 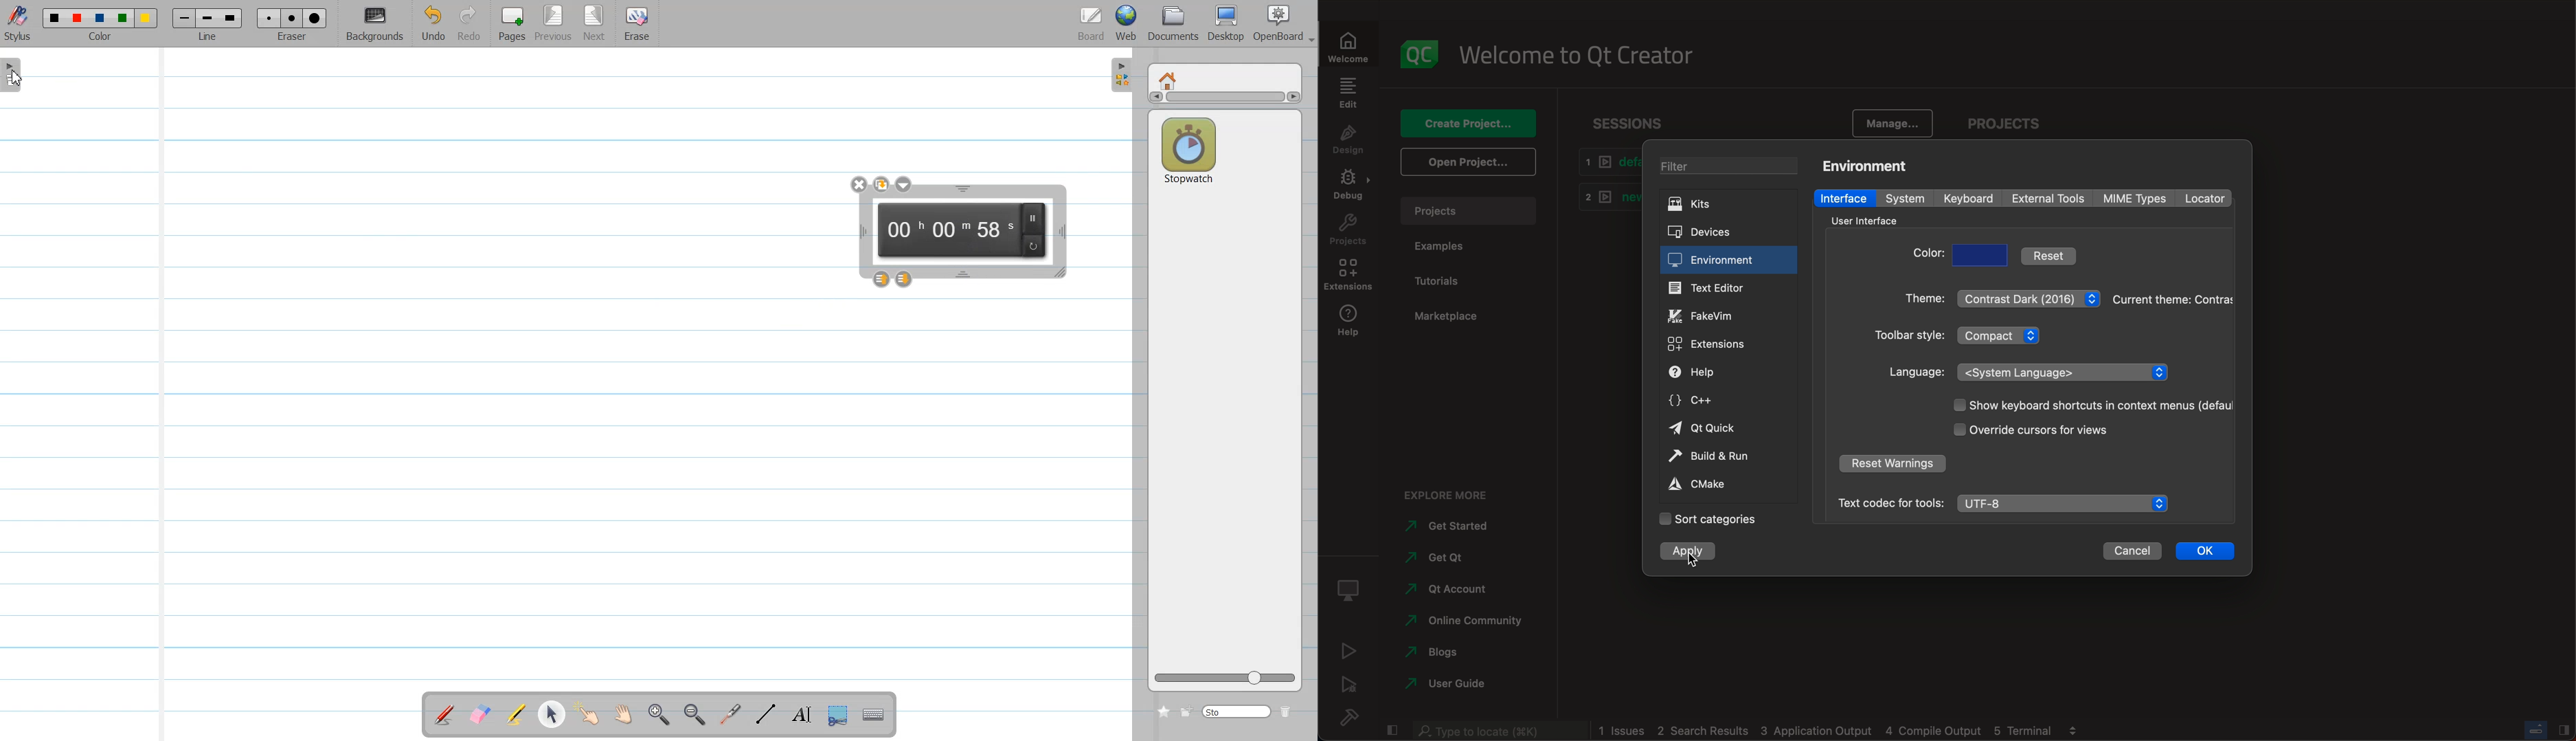 What do you see at coordinates (1350, 325) in the screenshot?
I see `help` at bounding box center [1350, 325].